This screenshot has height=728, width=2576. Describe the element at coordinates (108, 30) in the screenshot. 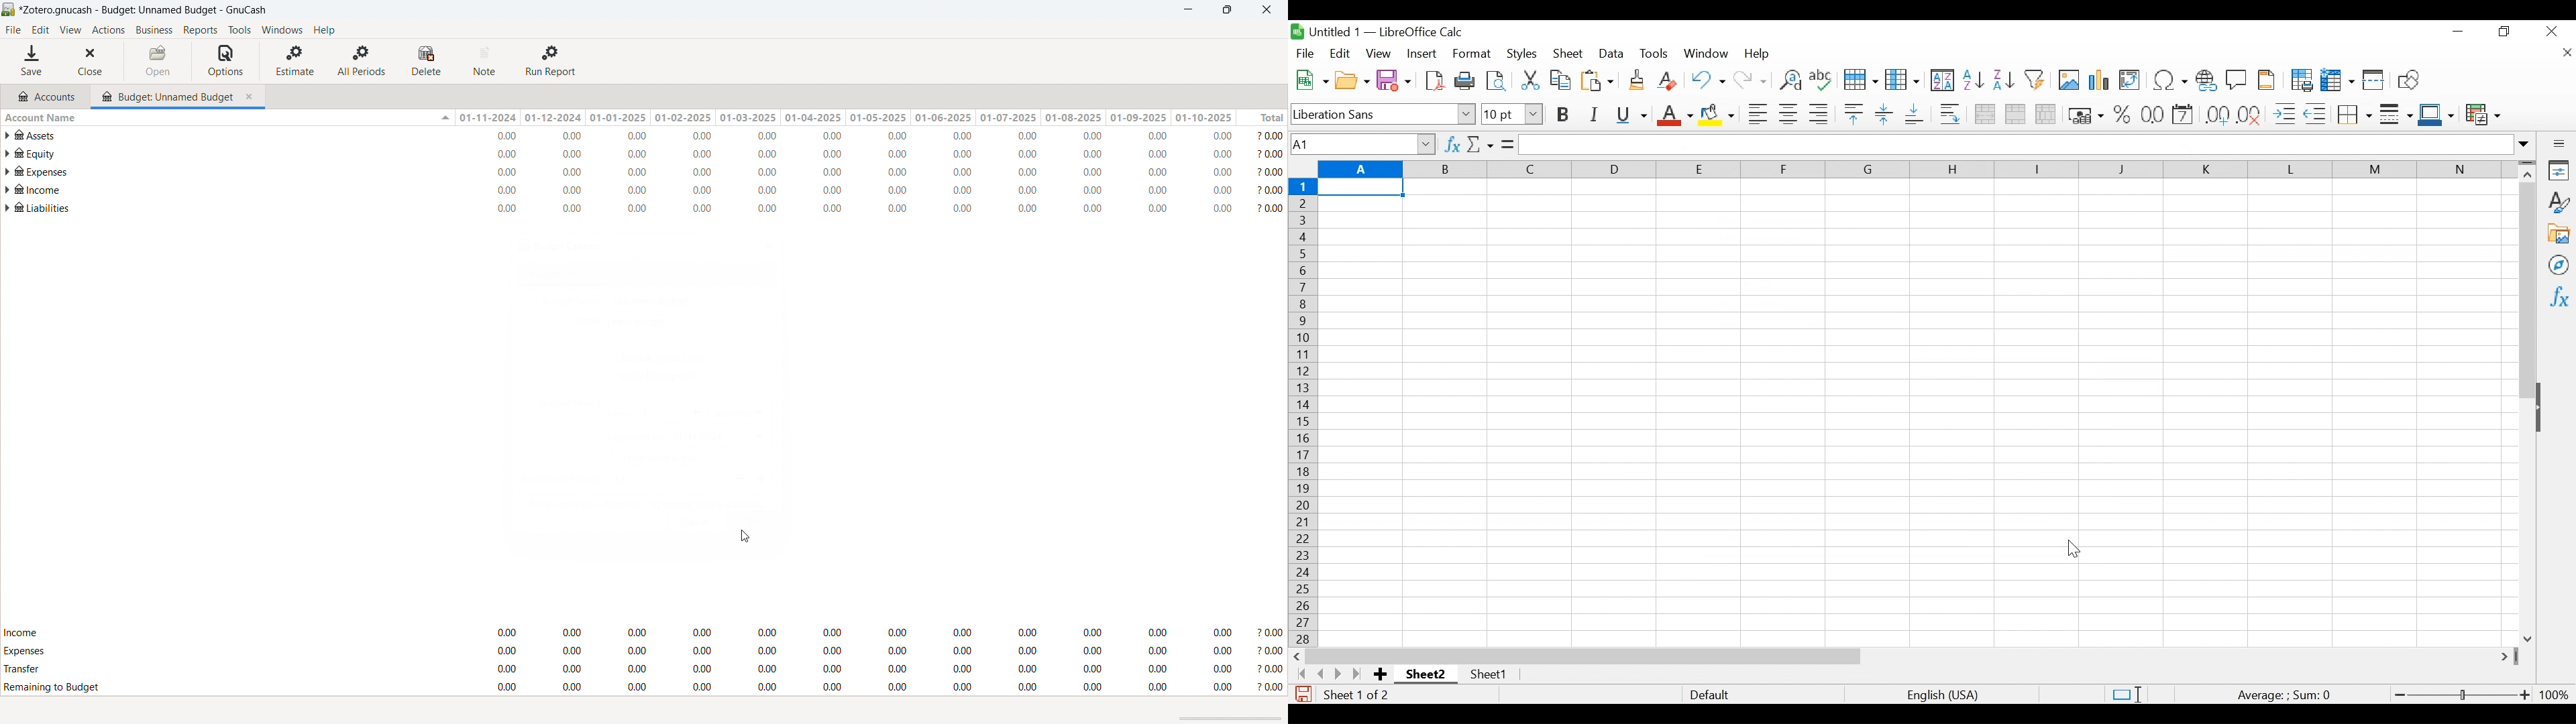

I see `actions` at that location.